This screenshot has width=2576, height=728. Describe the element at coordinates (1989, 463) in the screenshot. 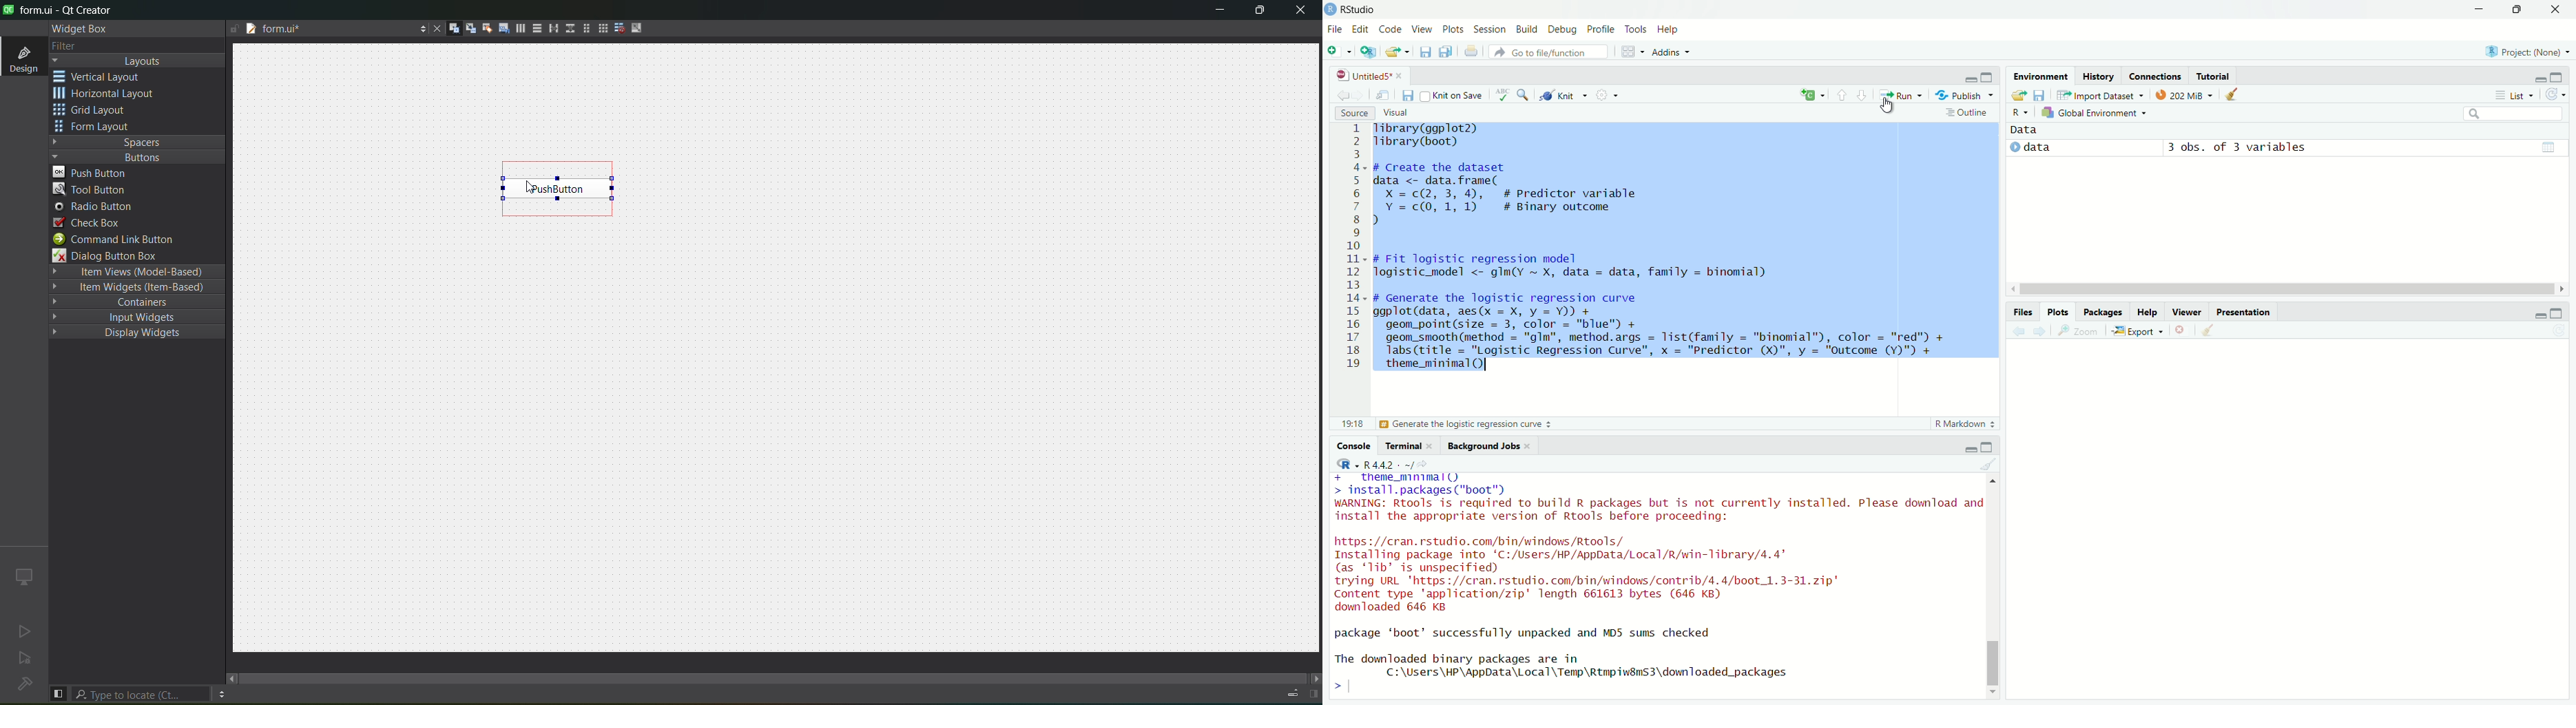

I see `Clear console` at that location.